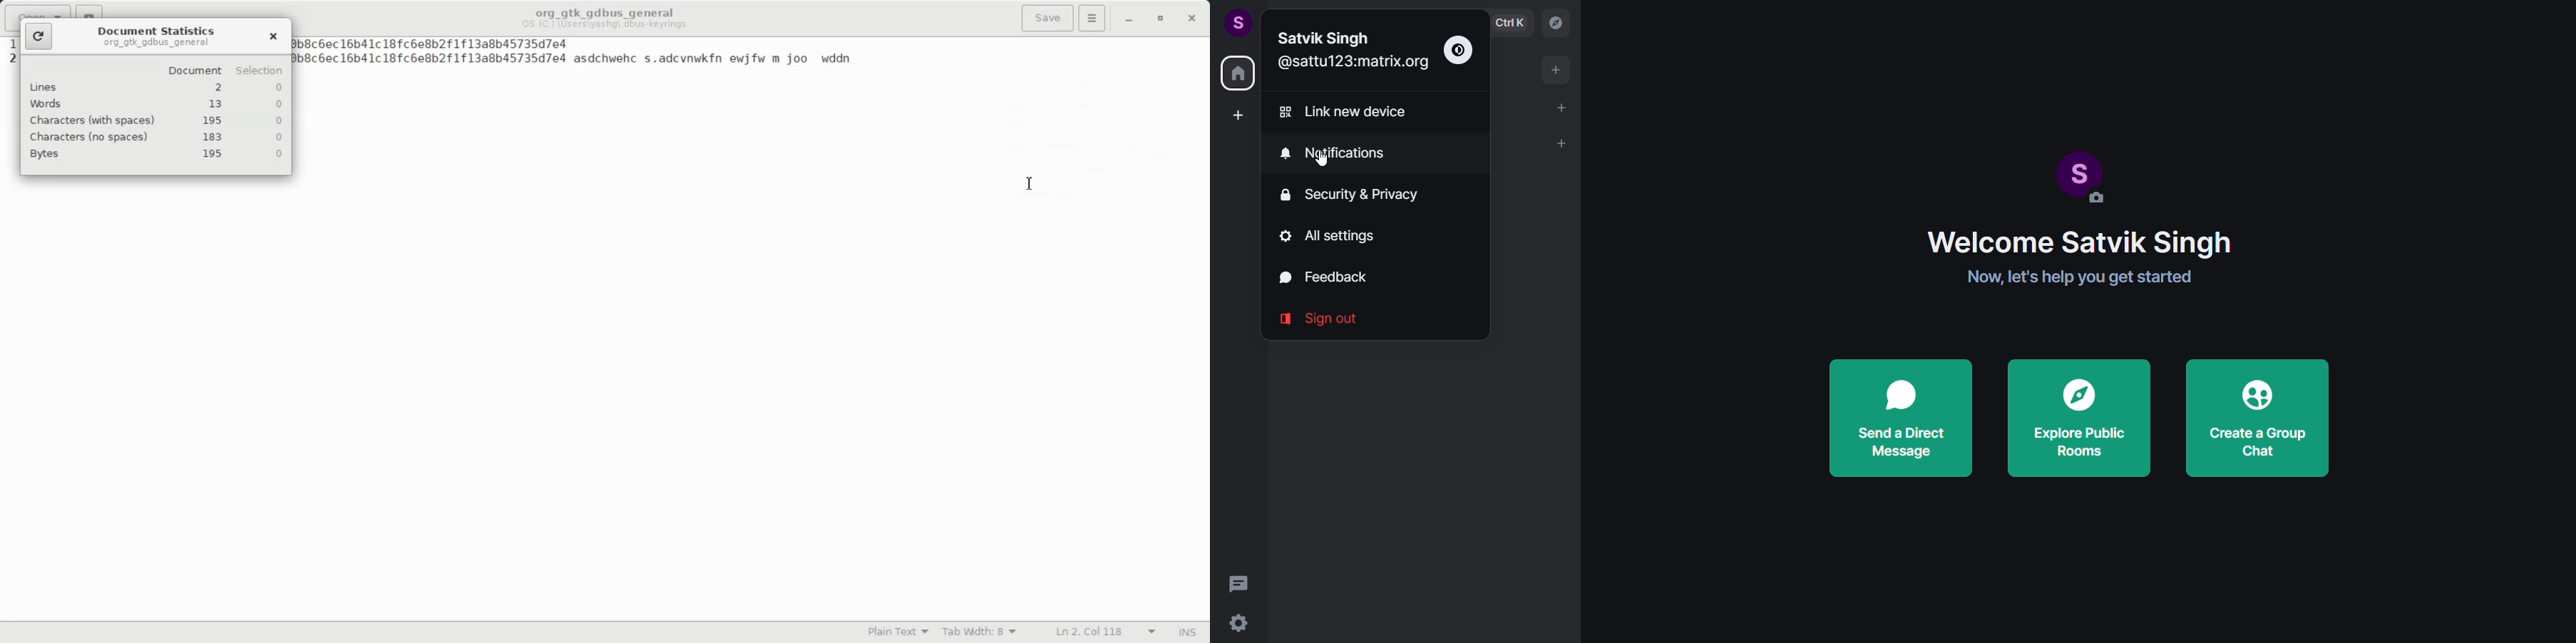  Describe the element at coordinates (1238, 73) in the screenshot. I see `home` at that location.